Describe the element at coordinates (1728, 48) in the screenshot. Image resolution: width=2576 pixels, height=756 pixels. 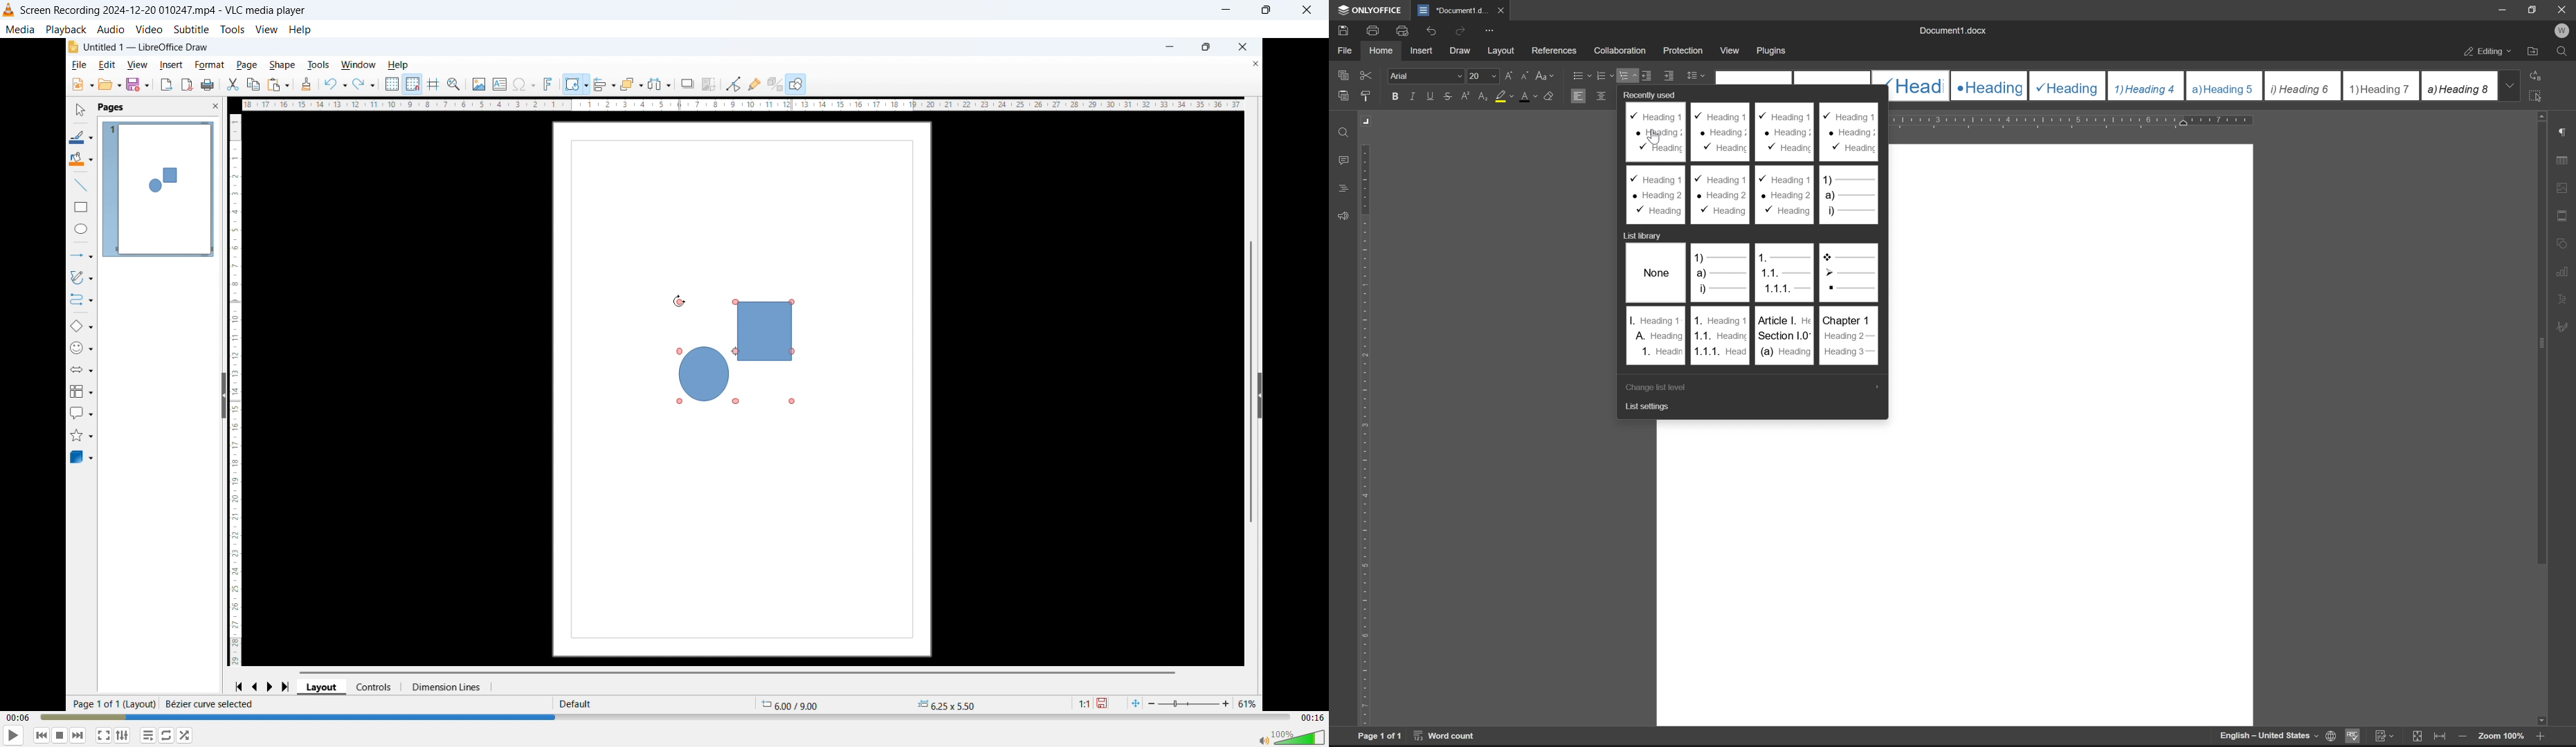
I see `view` at that location.